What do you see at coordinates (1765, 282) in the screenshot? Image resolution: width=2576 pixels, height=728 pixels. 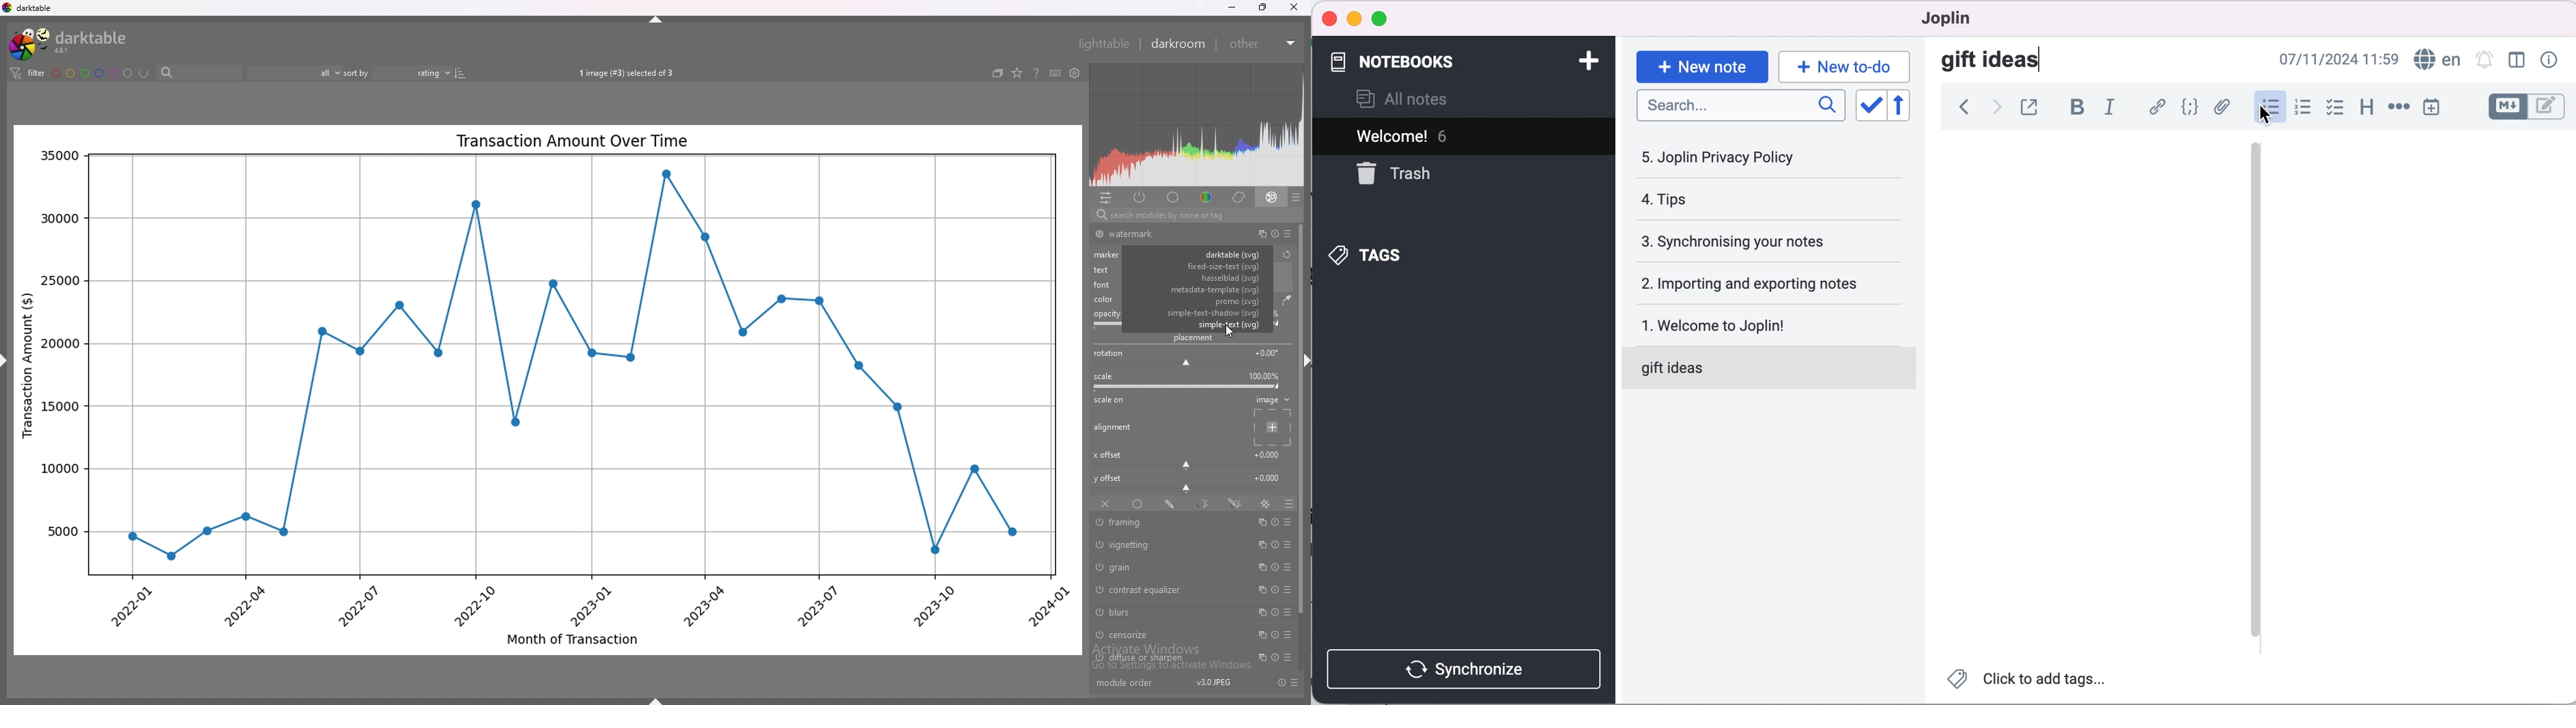 I see `importing and exporting notes` at bounding box center [1765, 282].